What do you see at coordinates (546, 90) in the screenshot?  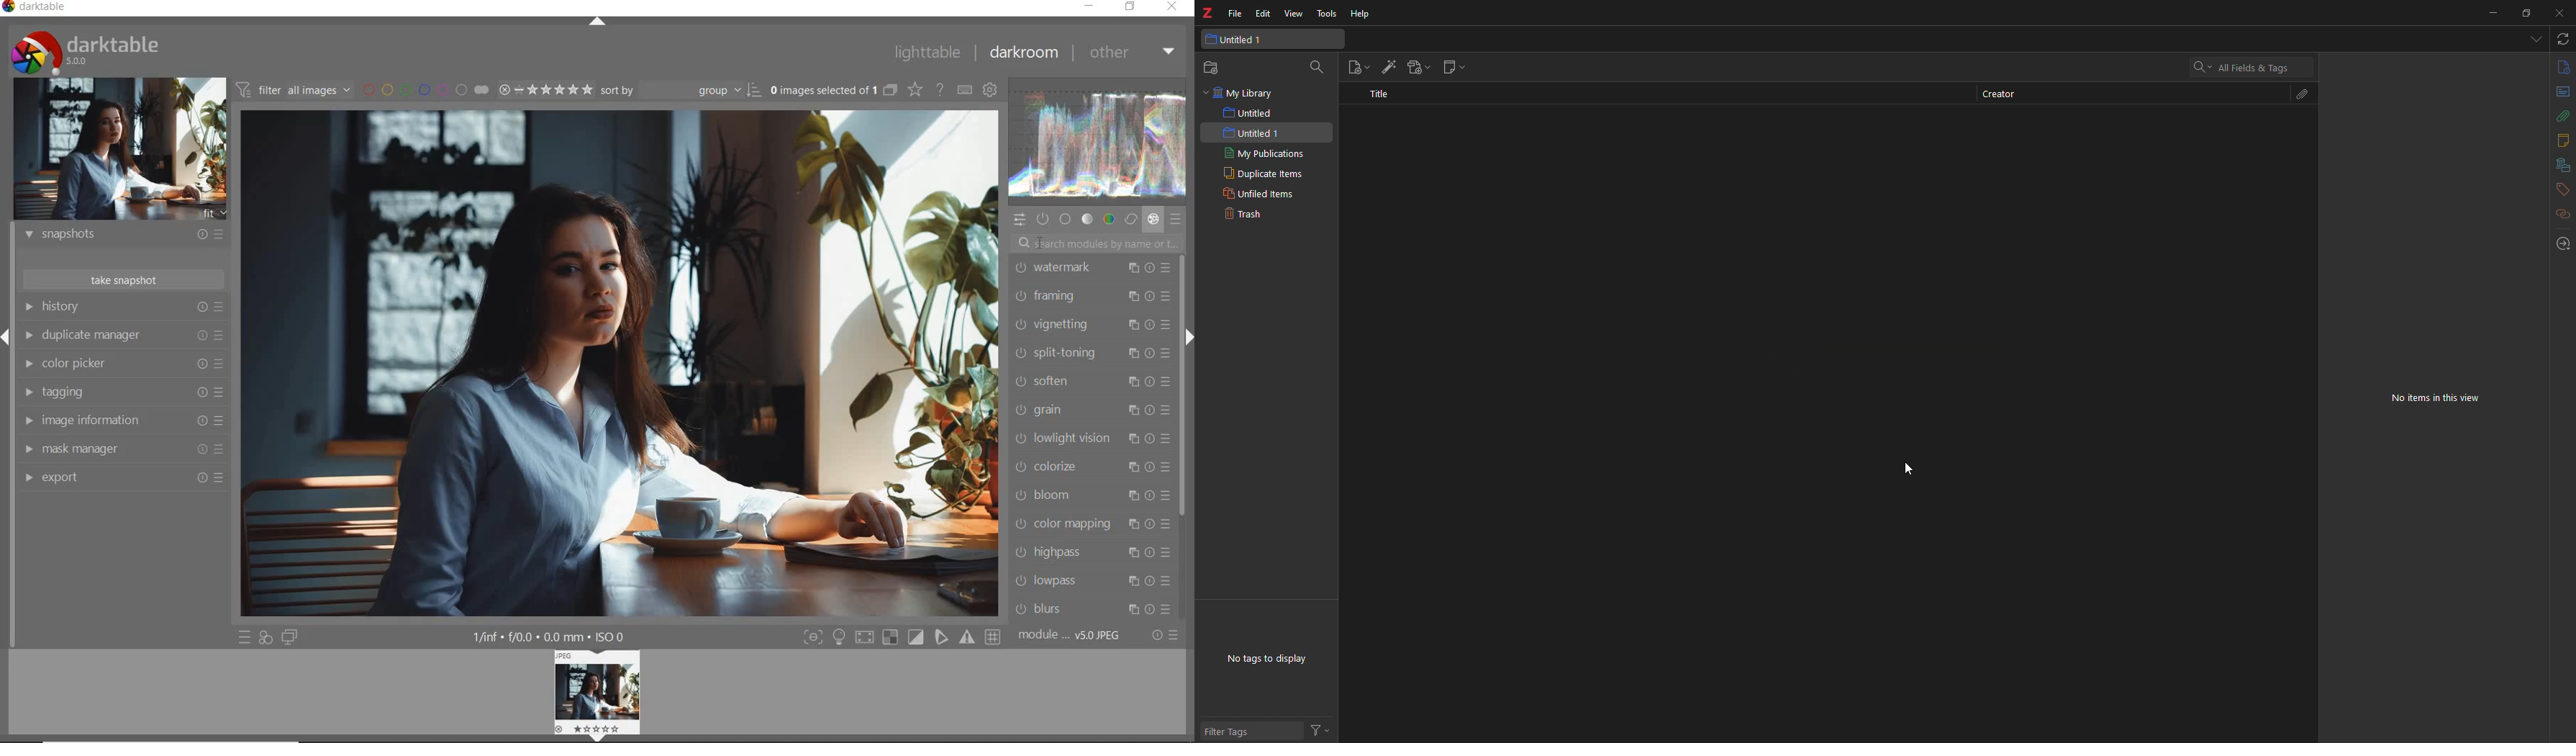 I see `range rating of selected images` at bounding box center [546, 90].